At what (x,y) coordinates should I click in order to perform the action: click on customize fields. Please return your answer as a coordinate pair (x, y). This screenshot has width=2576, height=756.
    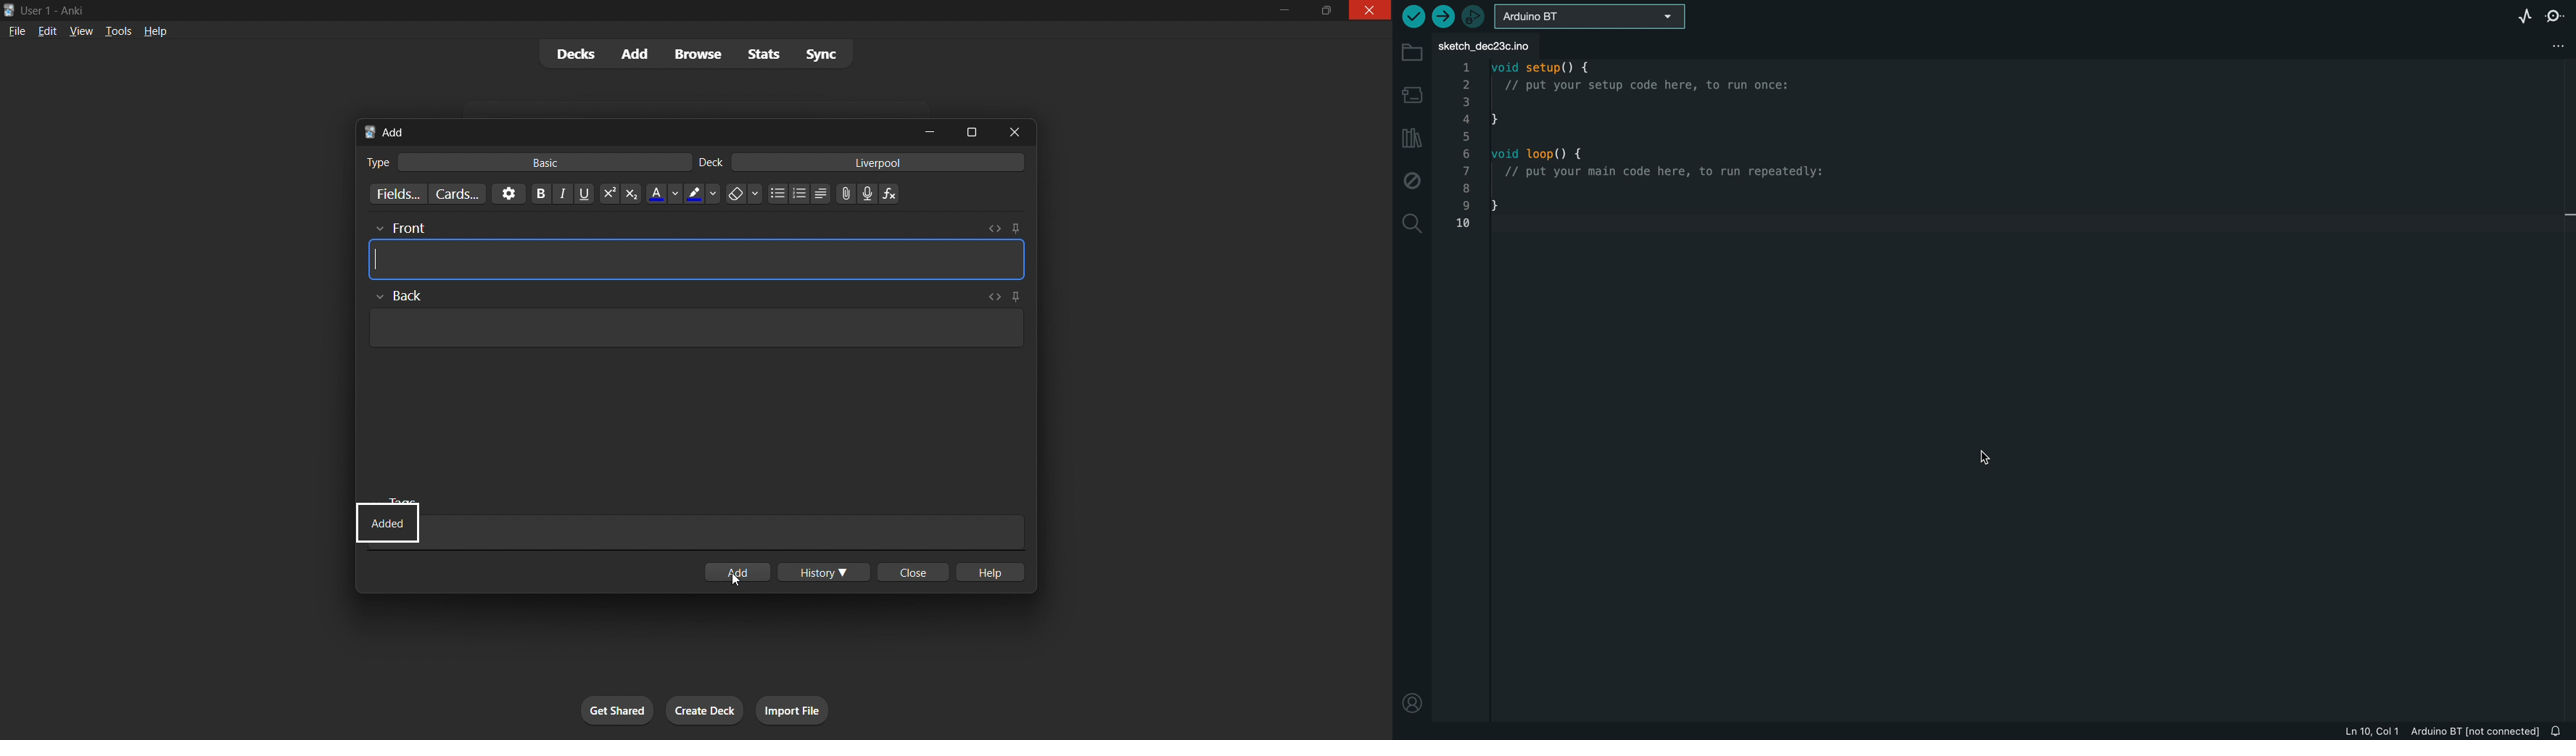
    Looking at the image, I should click on (393, 194).